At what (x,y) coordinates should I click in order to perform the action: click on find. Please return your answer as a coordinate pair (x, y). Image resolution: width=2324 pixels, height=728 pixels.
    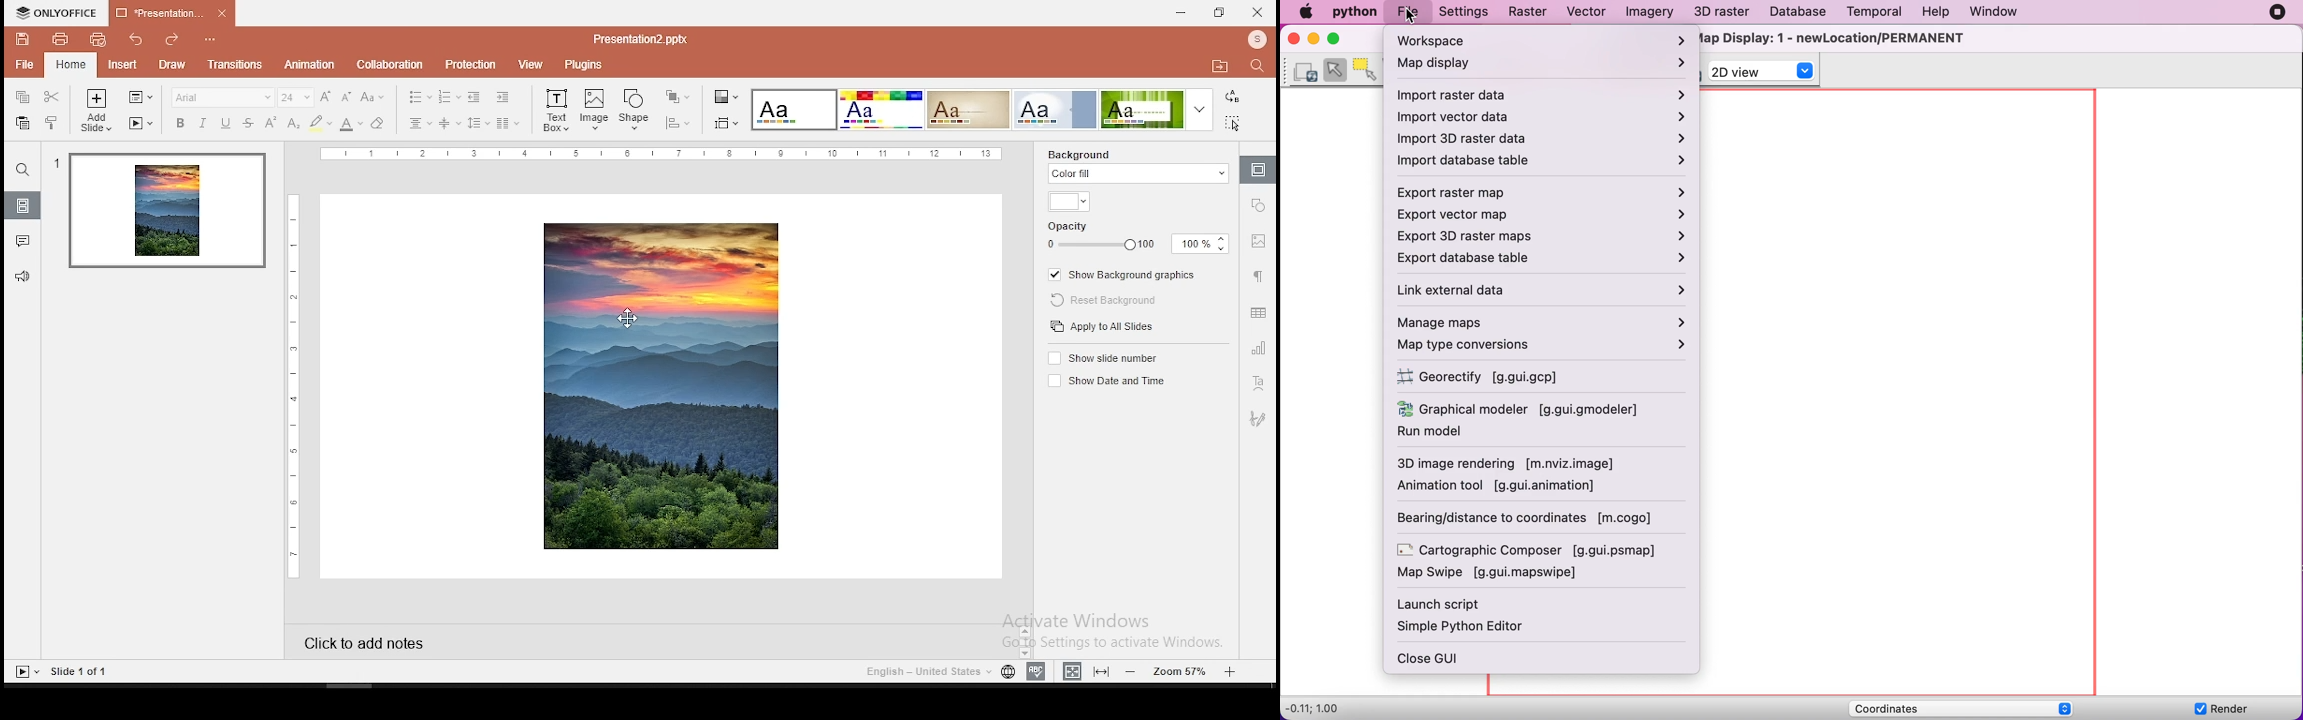
    Looking at the image, I should click on (24, 171).